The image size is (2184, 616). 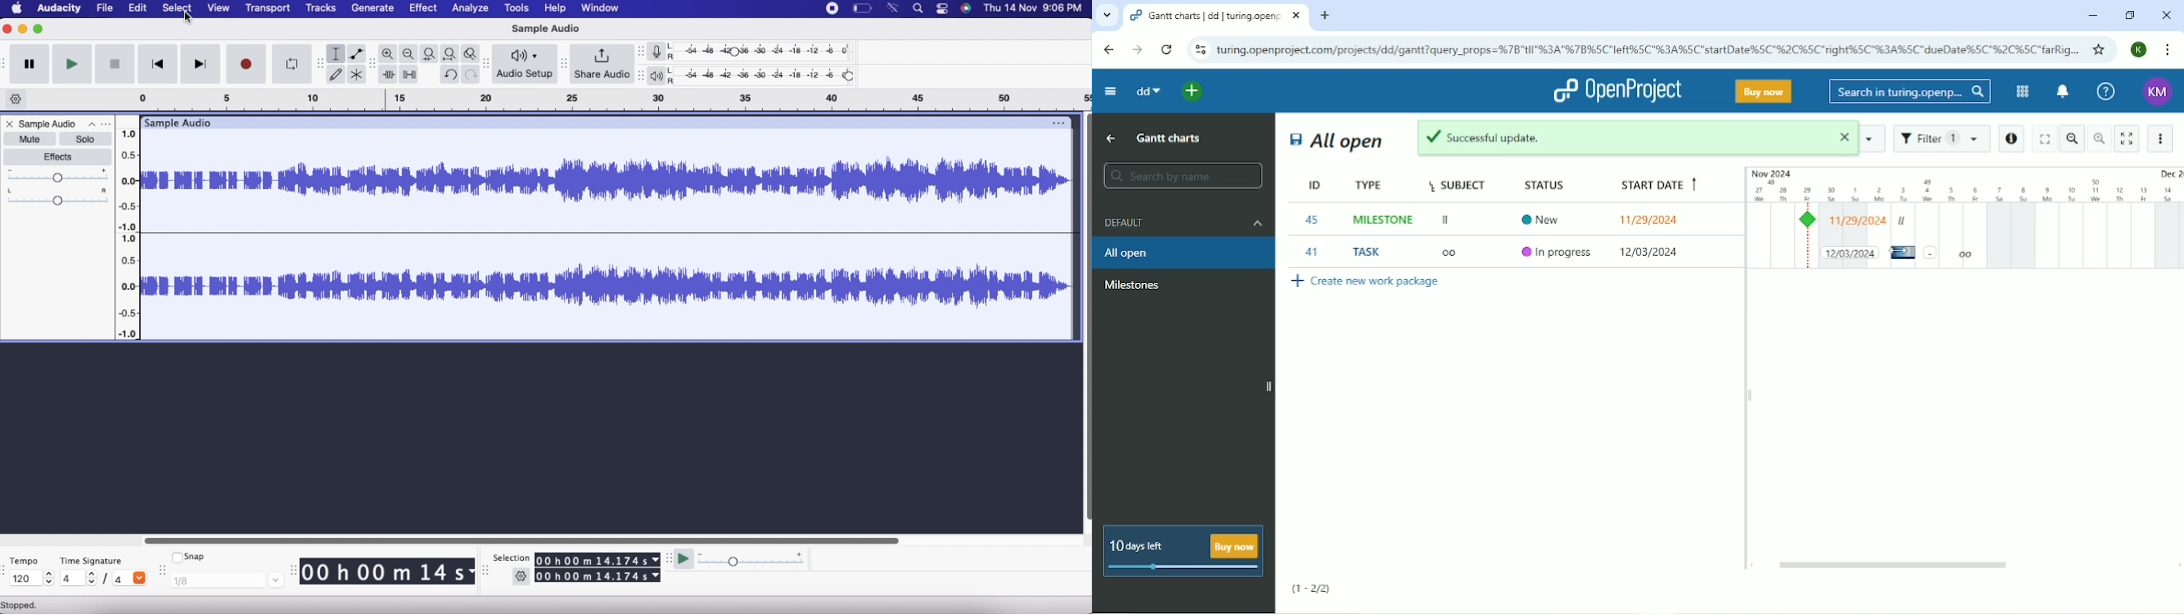 What do you see at coordinates (512, 556) in the screenshot?
I see `Selection` at bounding box center [512, 556].